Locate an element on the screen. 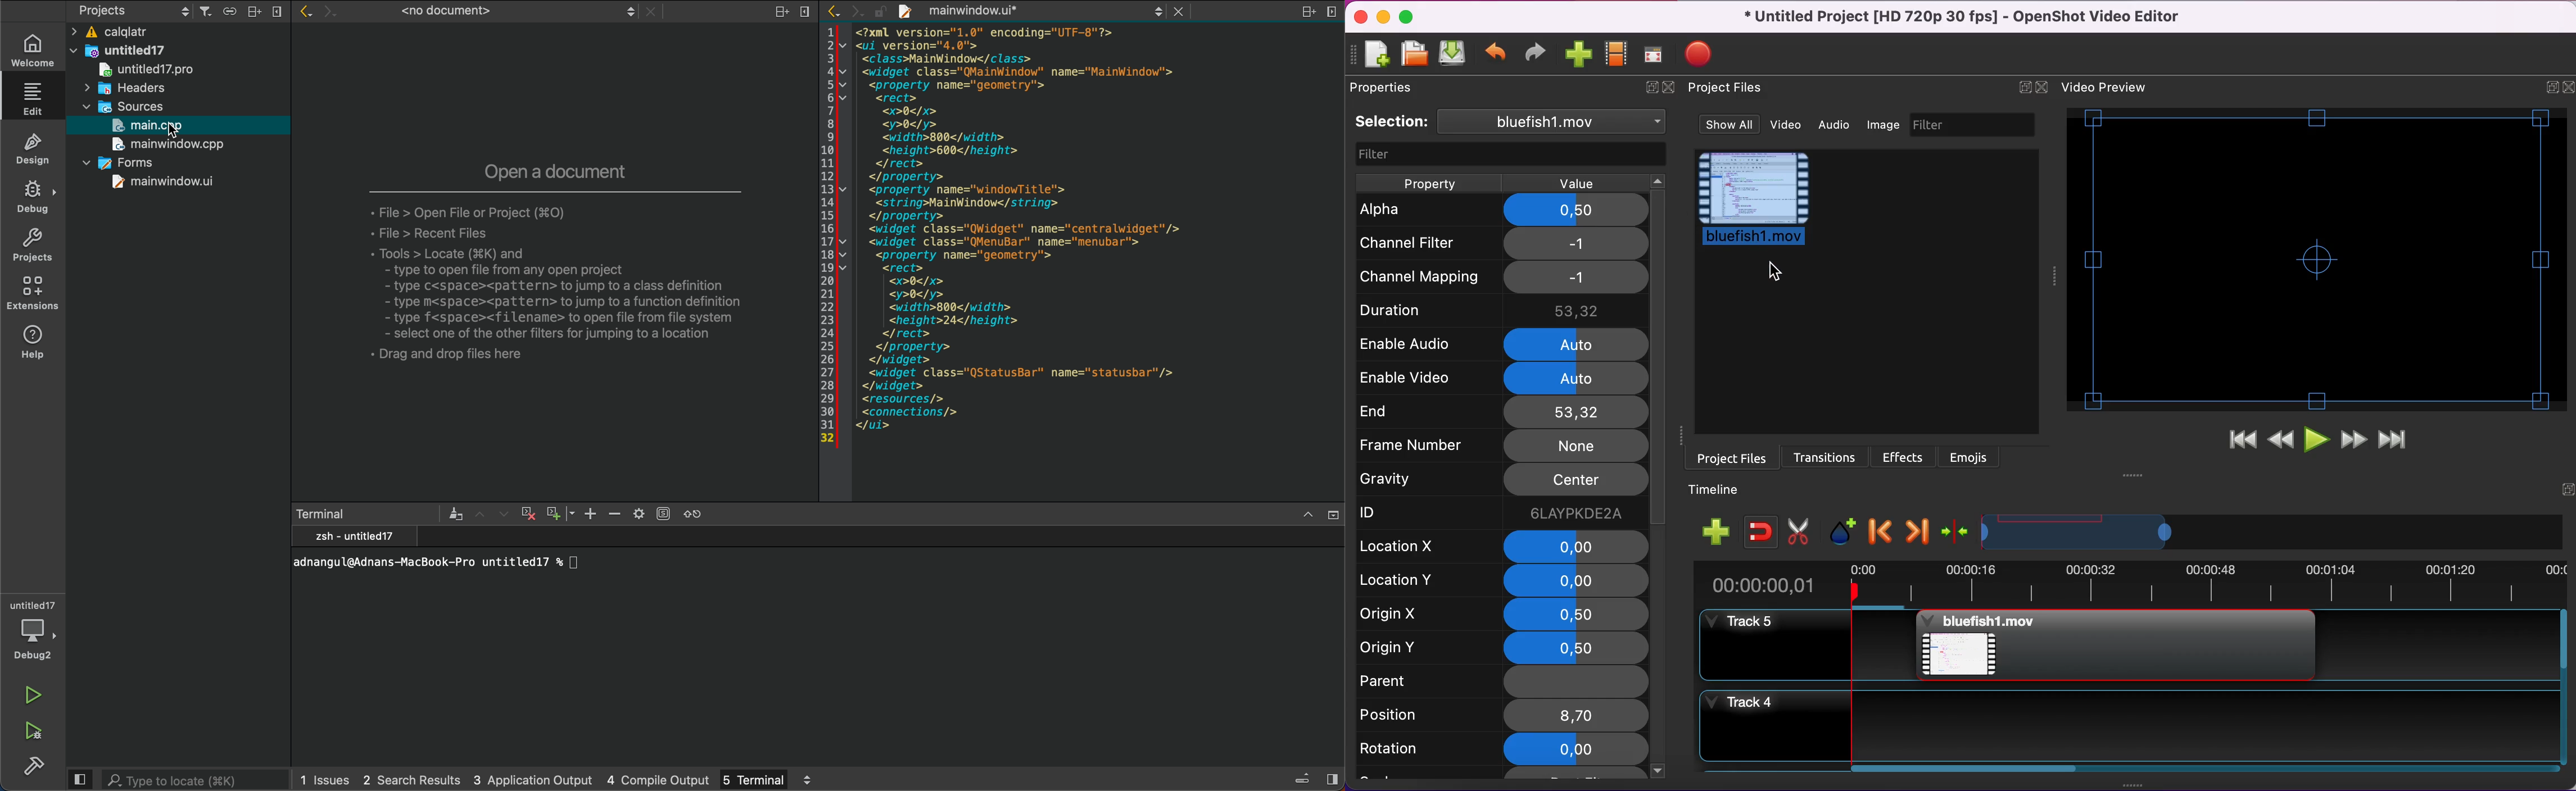  next marker is located at coordinates (1917, 533).